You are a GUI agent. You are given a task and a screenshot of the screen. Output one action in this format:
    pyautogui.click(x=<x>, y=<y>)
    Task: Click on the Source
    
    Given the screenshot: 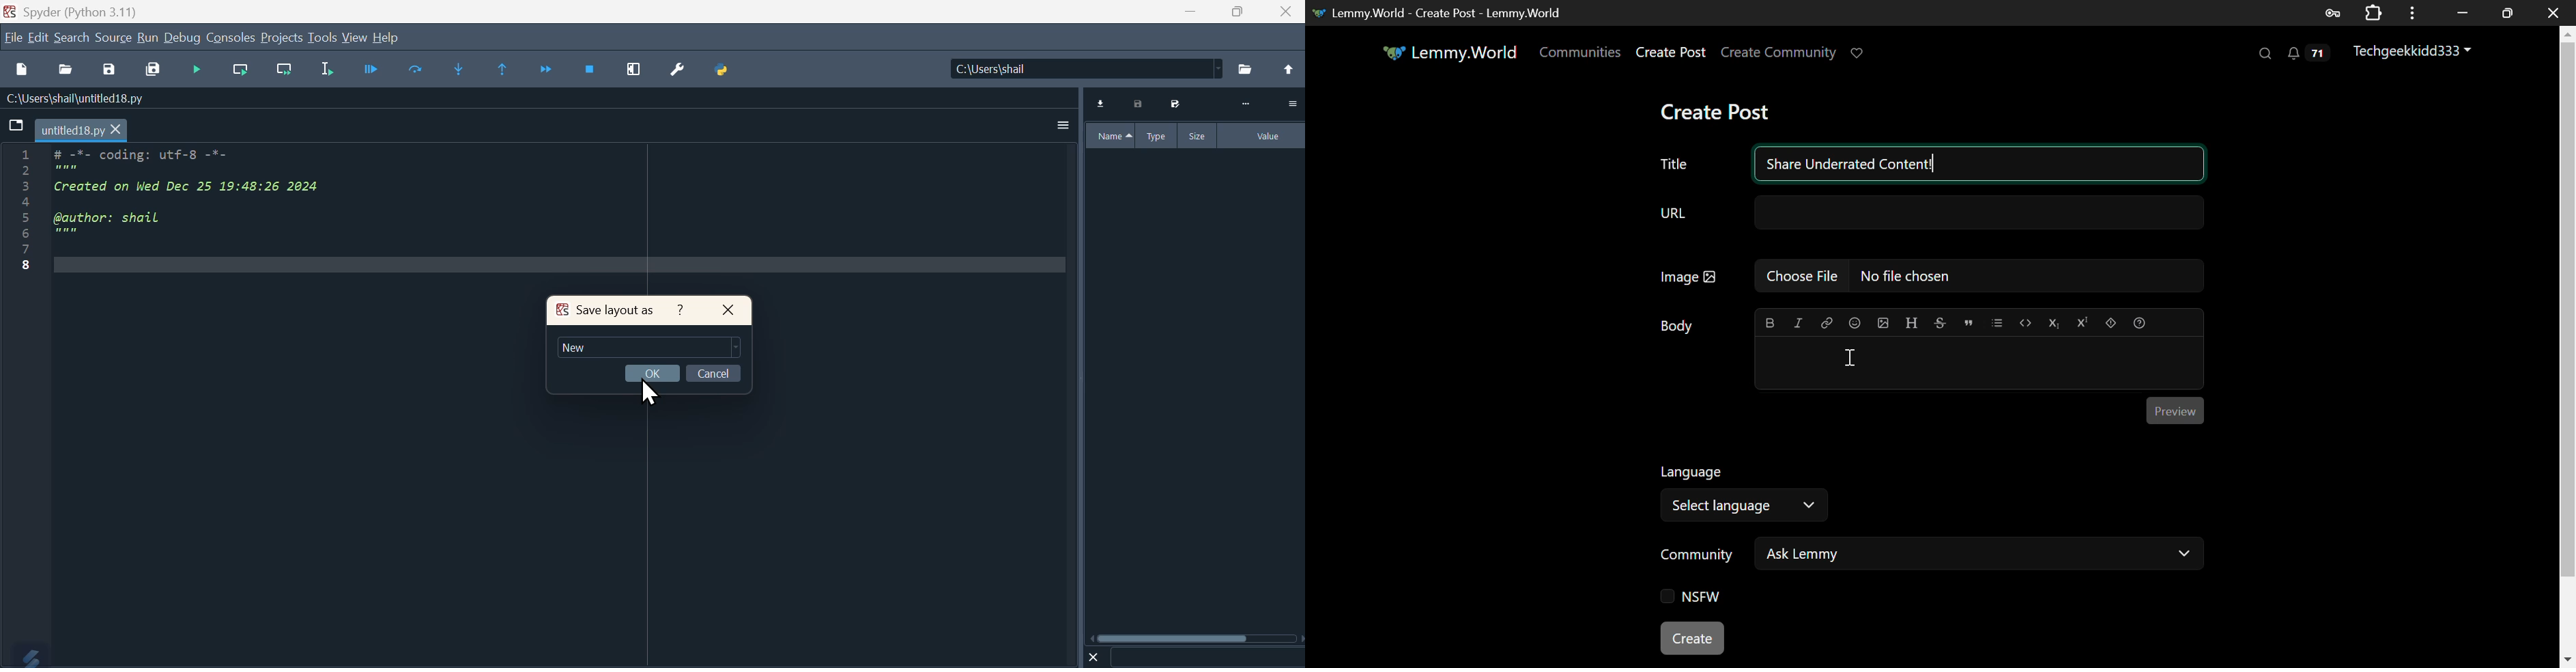 What is the action you would take?
    pyautogui.click(x=114, y=37)
    